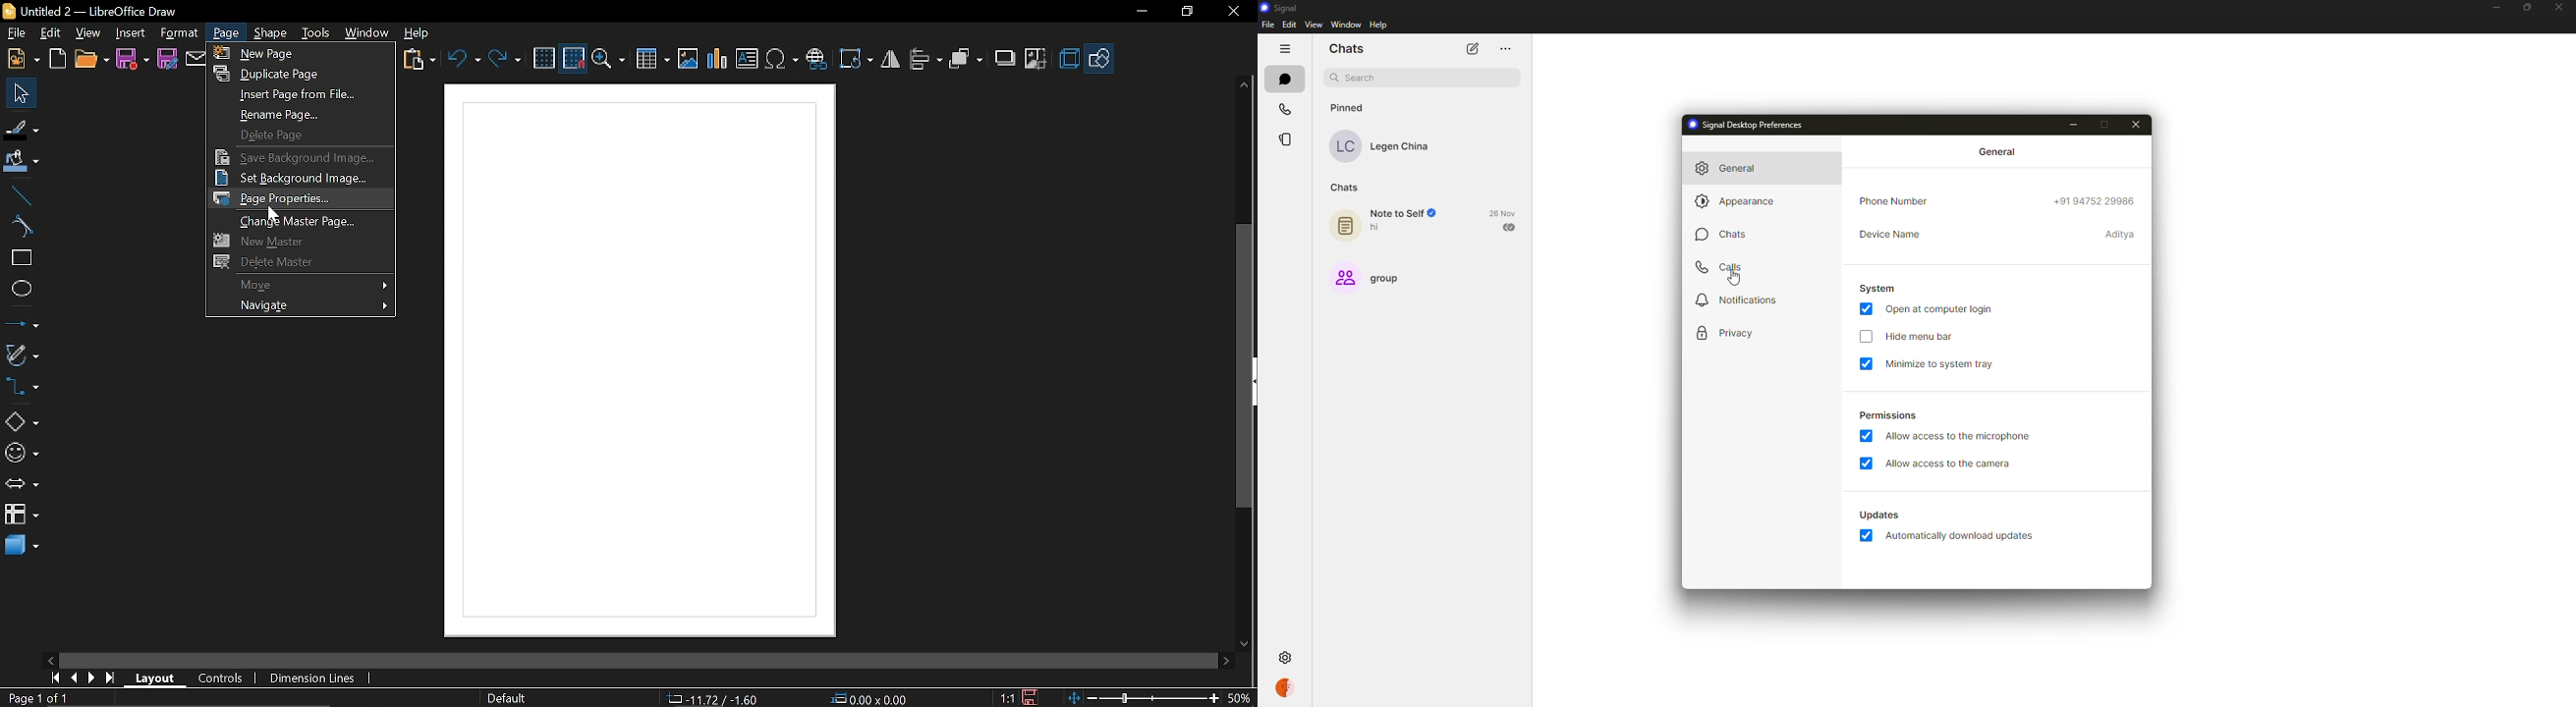 The height and width of the screenshot is (728, 2576). What do you see at coordinates (132, 60) in the screenshot?
I see `Save` at bounding box center [132, 60].